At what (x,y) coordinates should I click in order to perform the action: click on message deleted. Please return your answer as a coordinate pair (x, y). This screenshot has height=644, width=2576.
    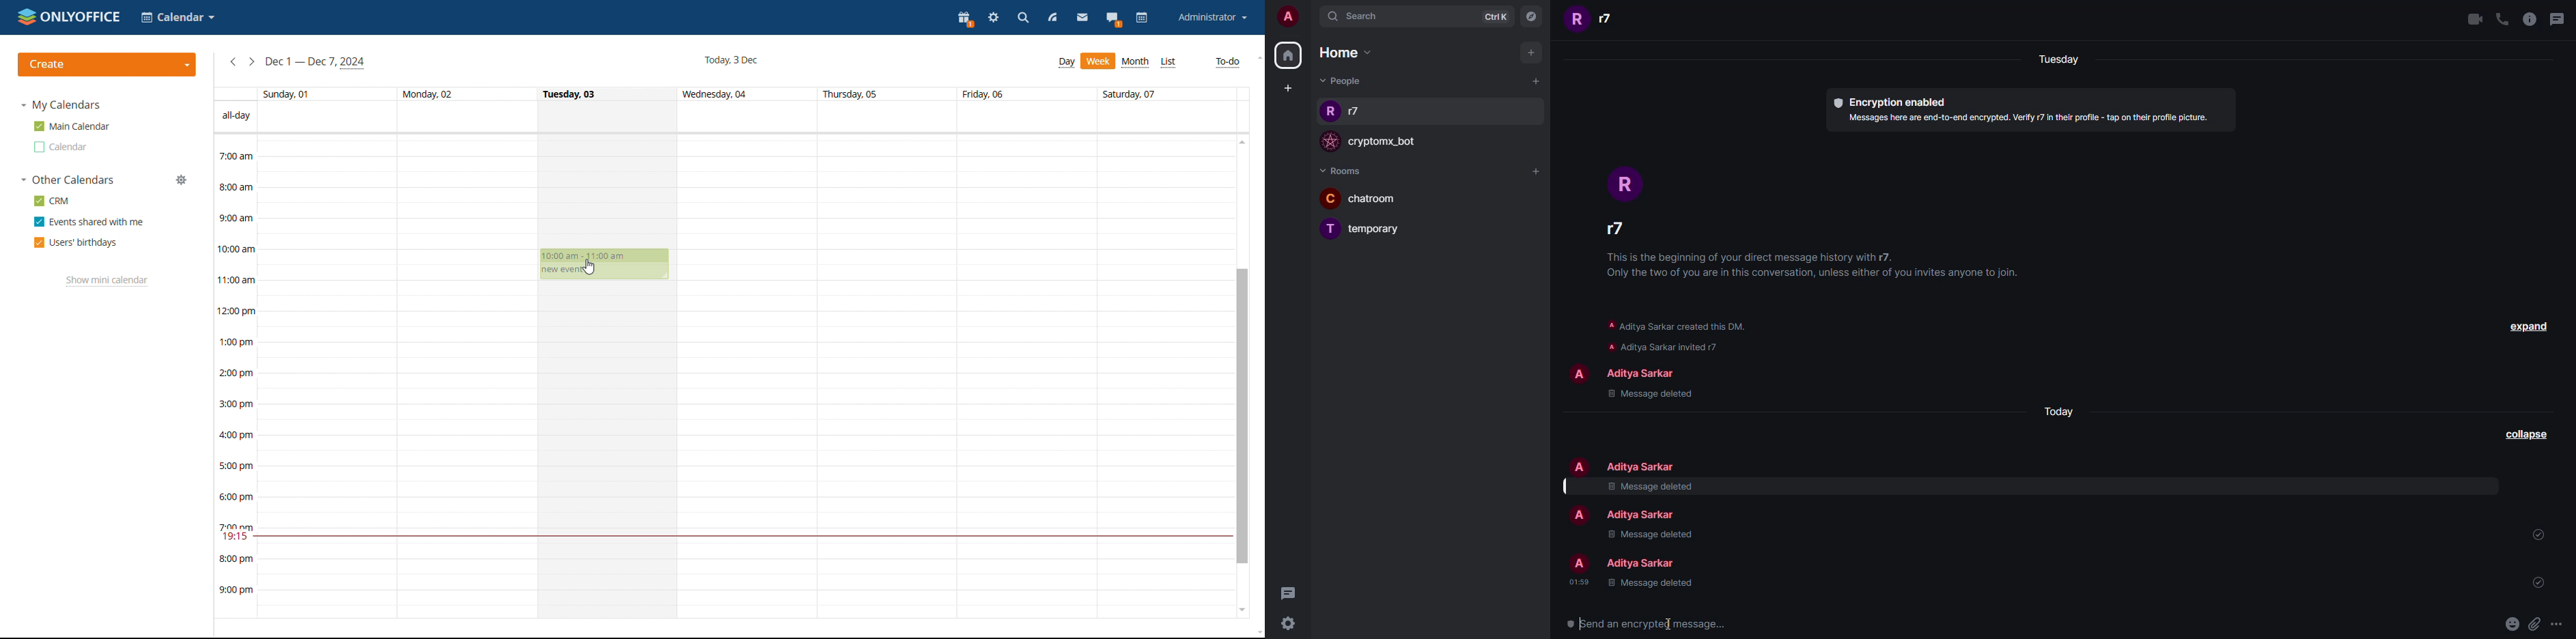
    Looking at the image, I should click on (1650, 535).